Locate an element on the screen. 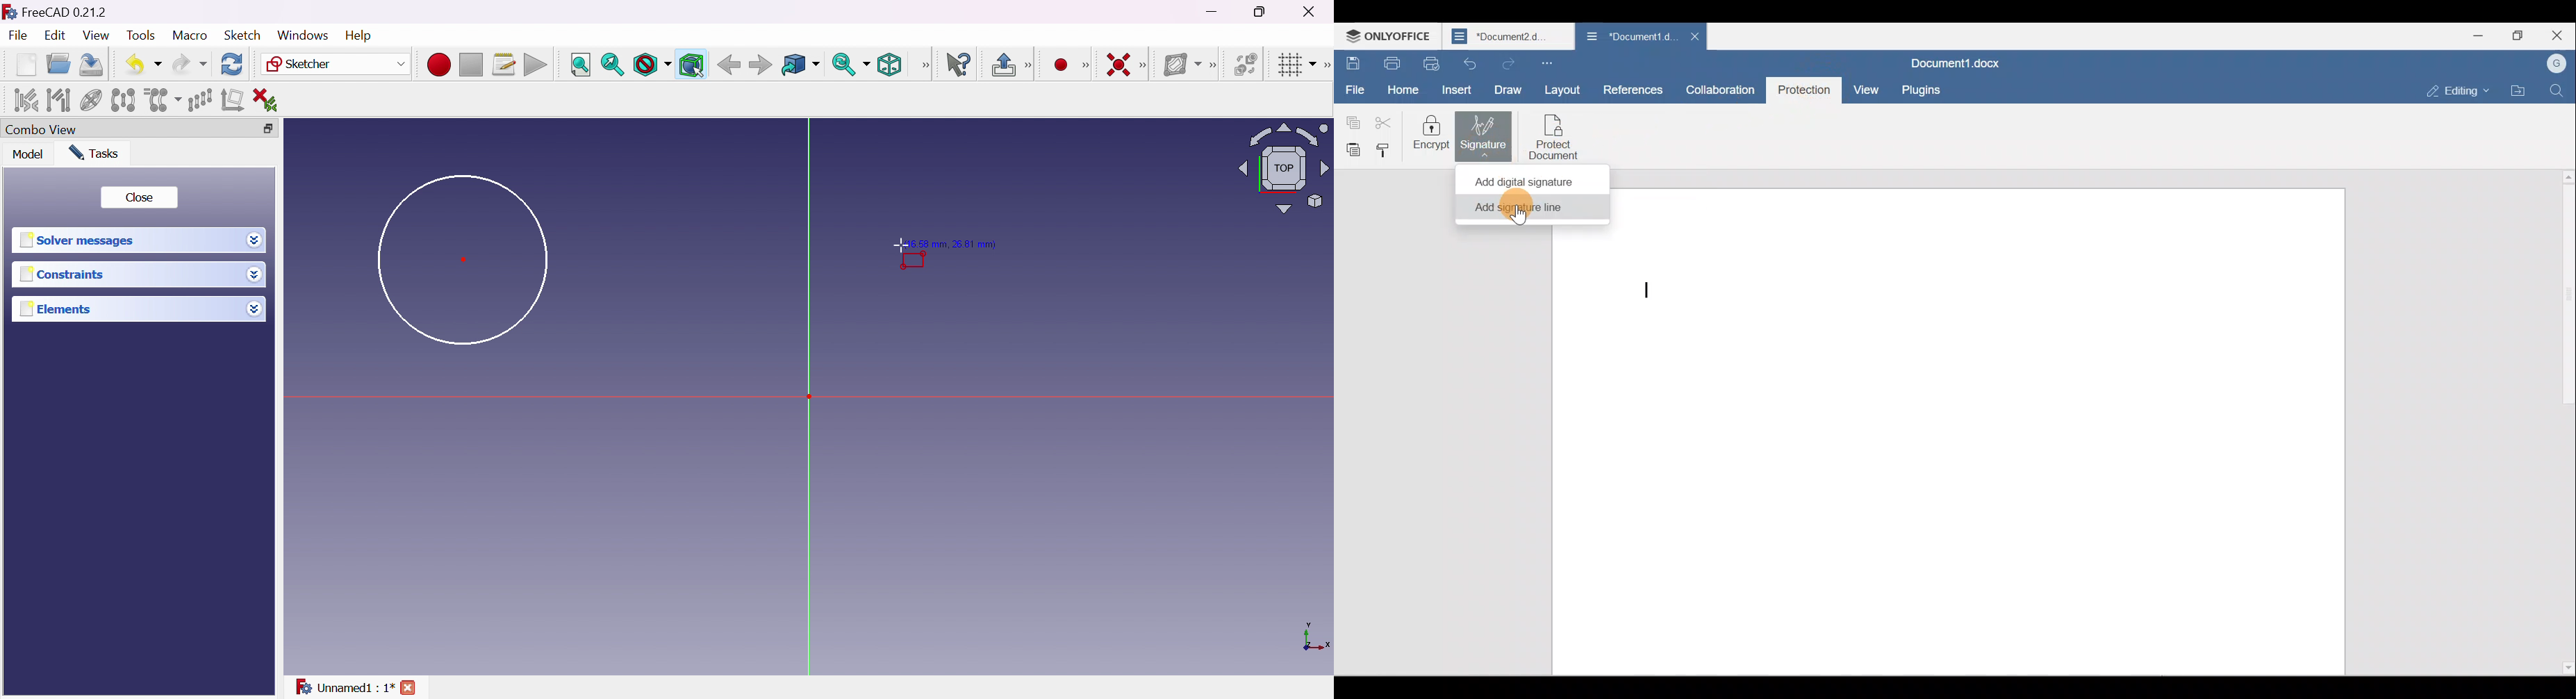  What's this? is located at coordinates (960, 65).